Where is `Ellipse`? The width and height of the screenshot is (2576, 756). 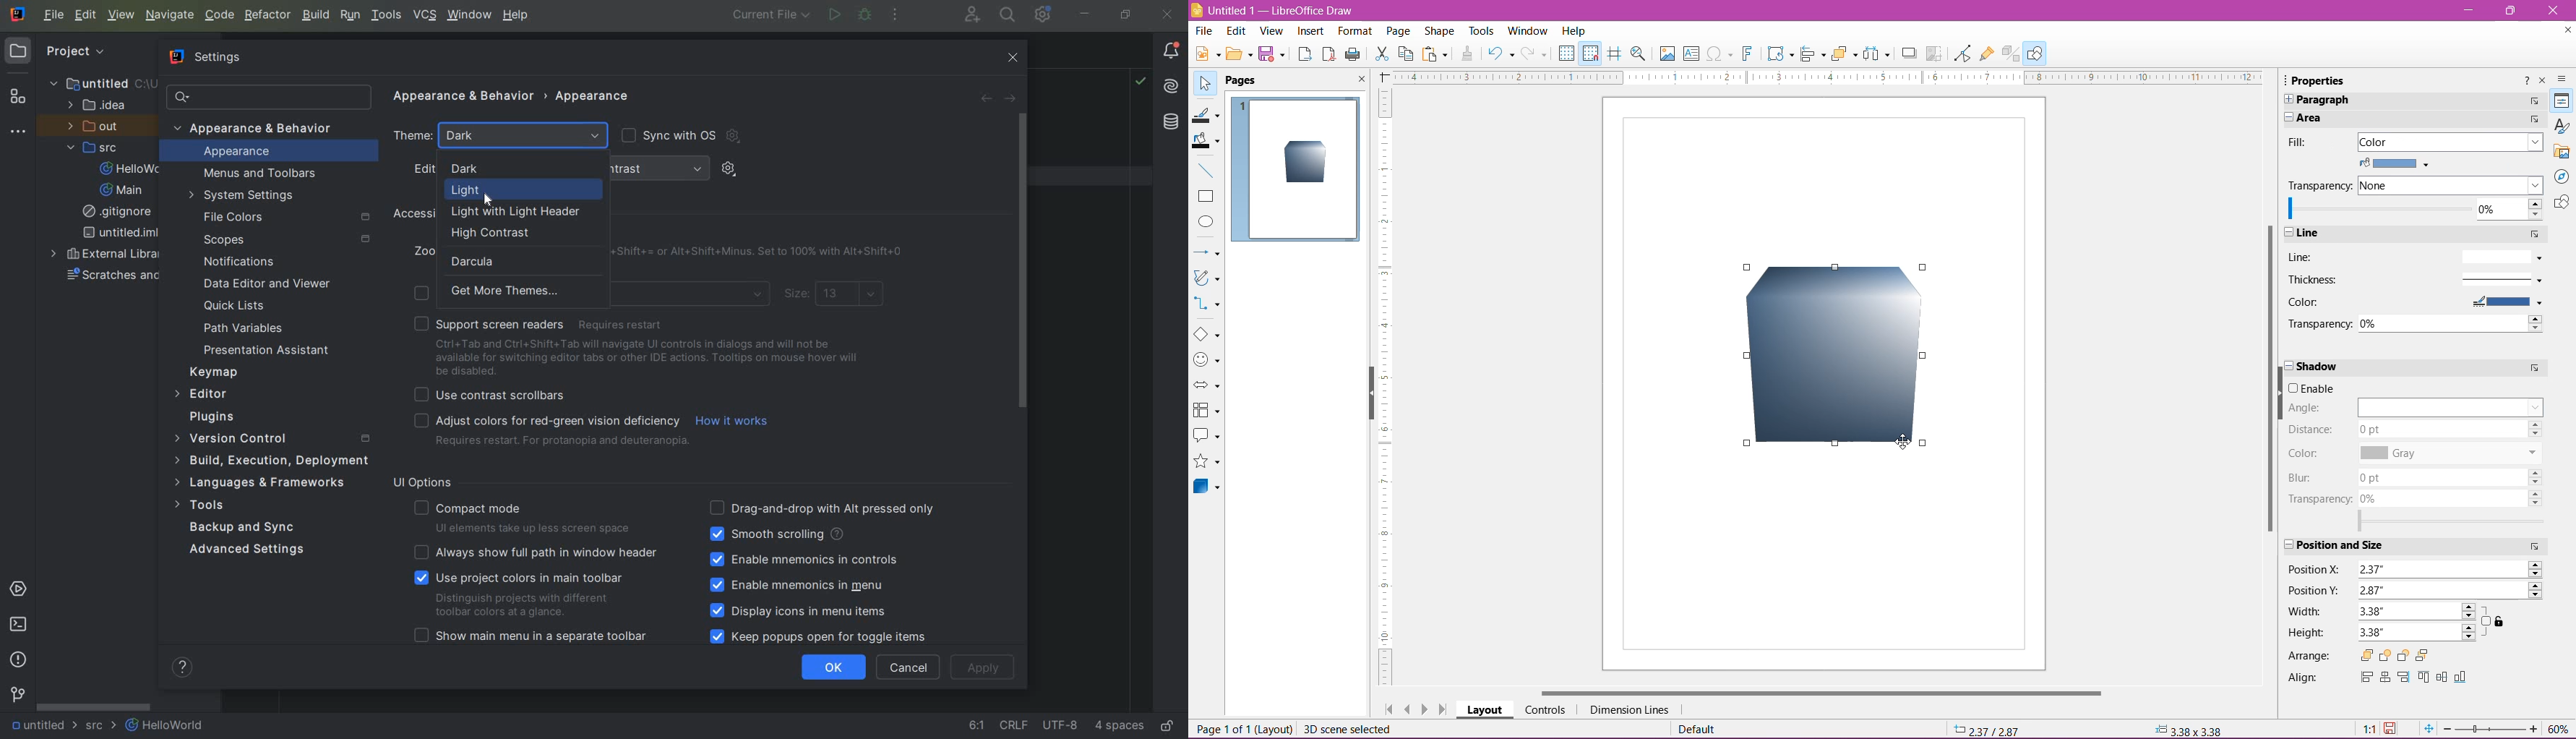 Ellipse is located at coordinates (1205, 222).